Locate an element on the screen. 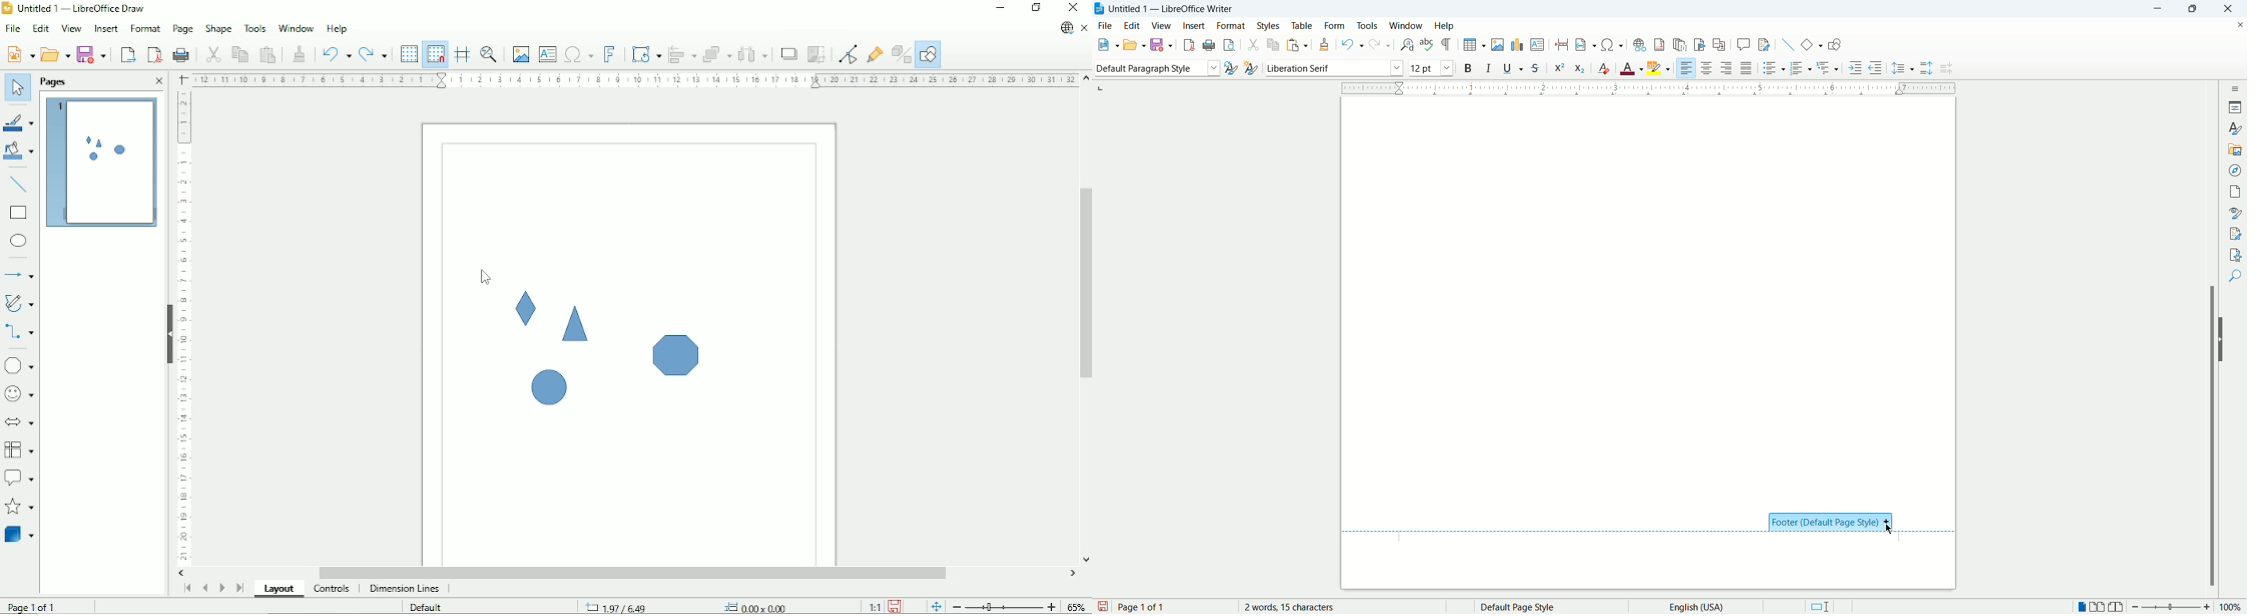  outline is located at coordinates (1829, 67).